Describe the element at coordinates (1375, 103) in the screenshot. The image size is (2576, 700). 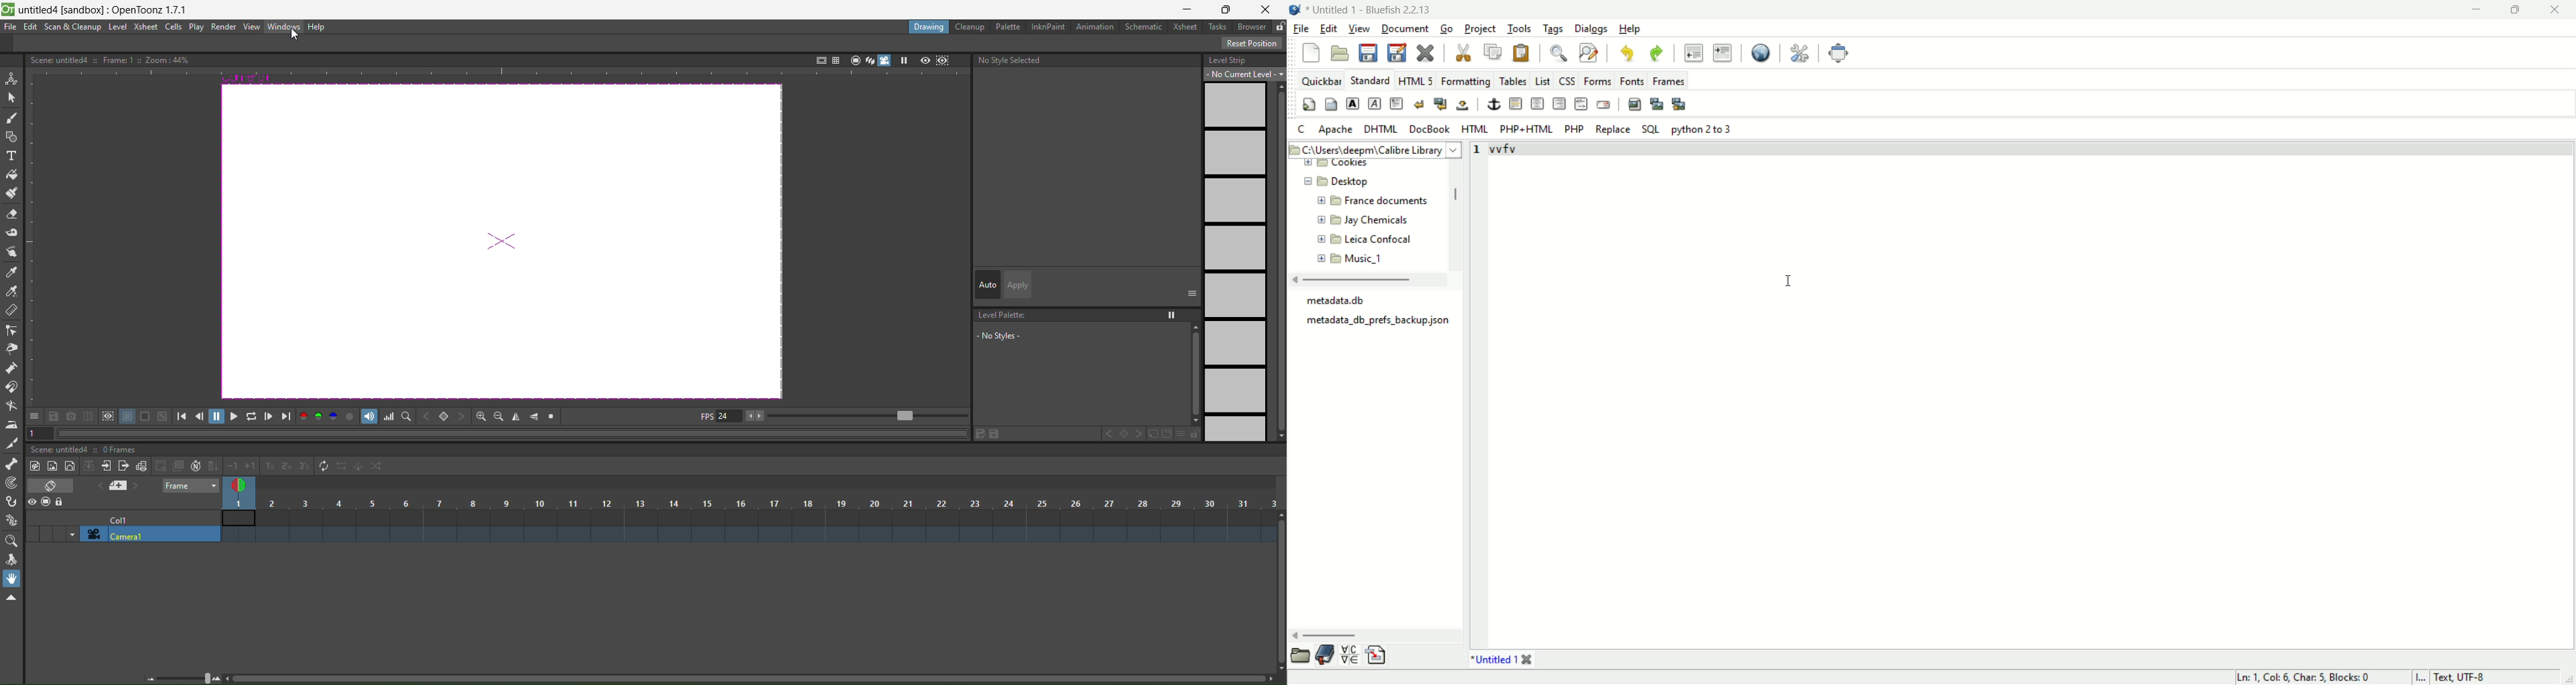
I see `emphasis` at that location.